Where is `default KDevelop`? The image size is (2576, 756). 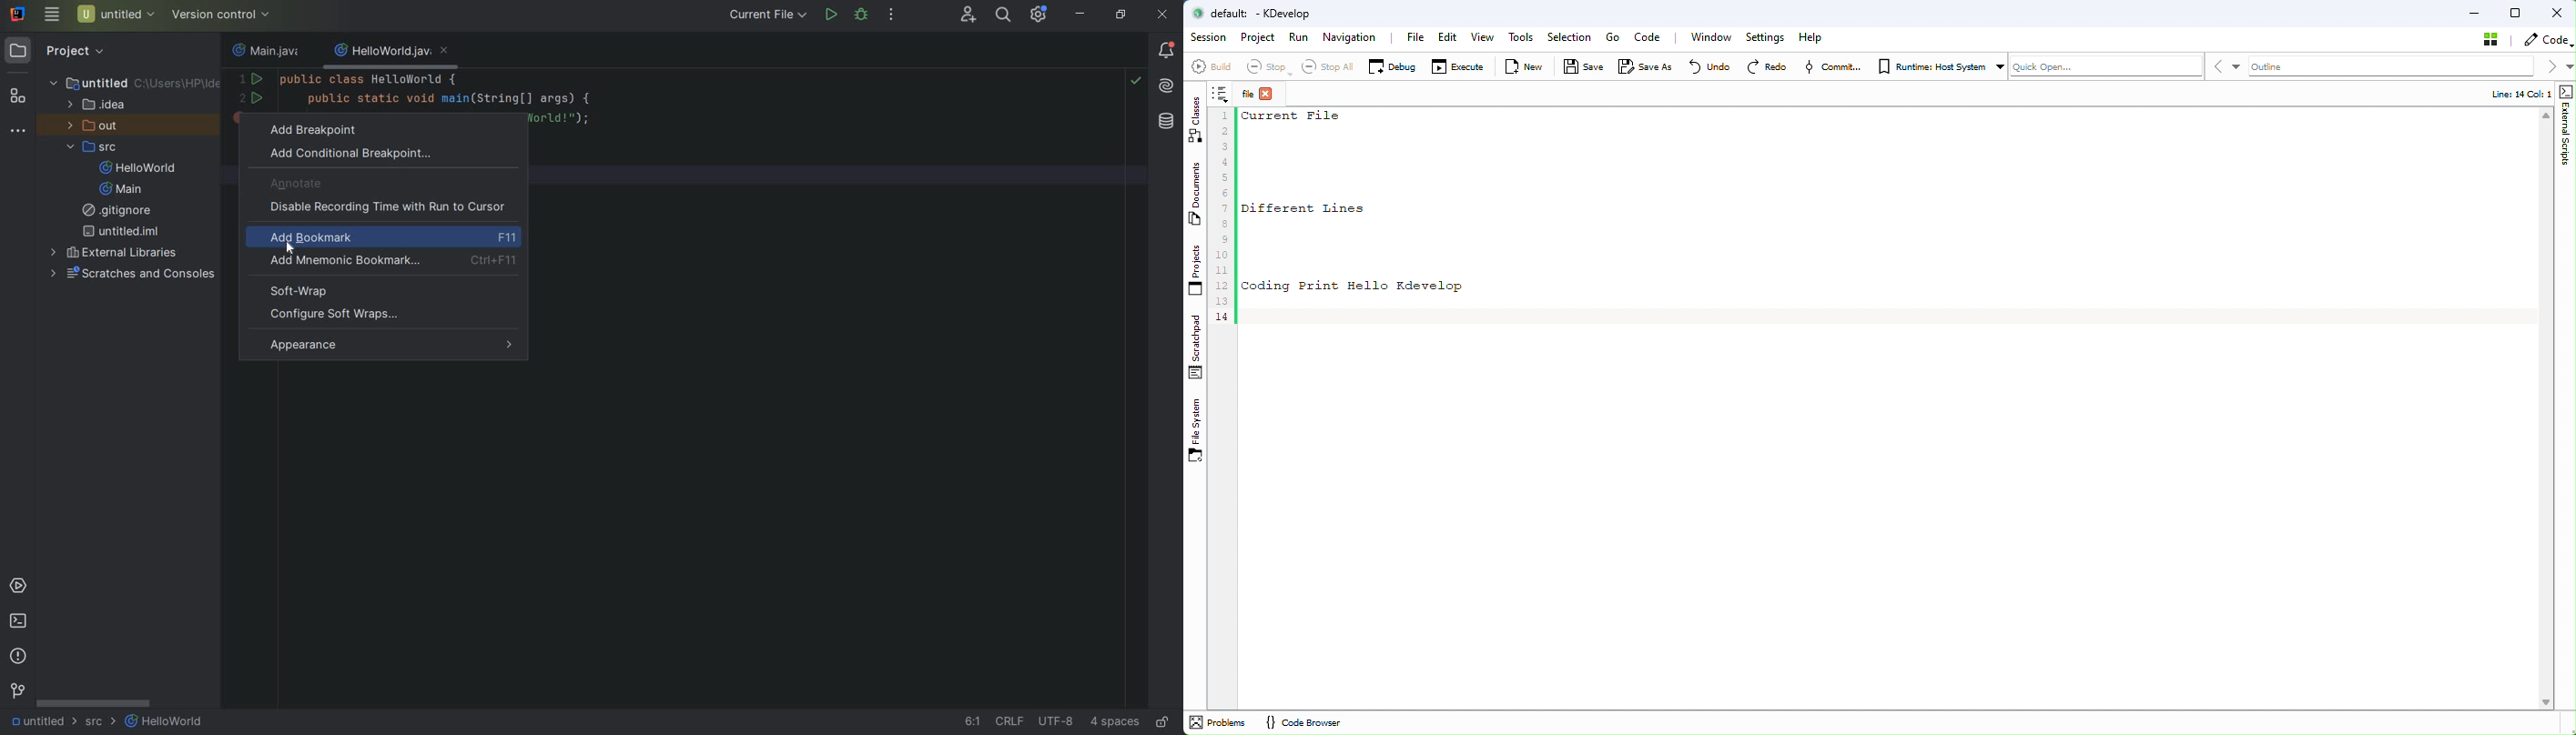
default KDevelop is located at coordinates (1259, 14).